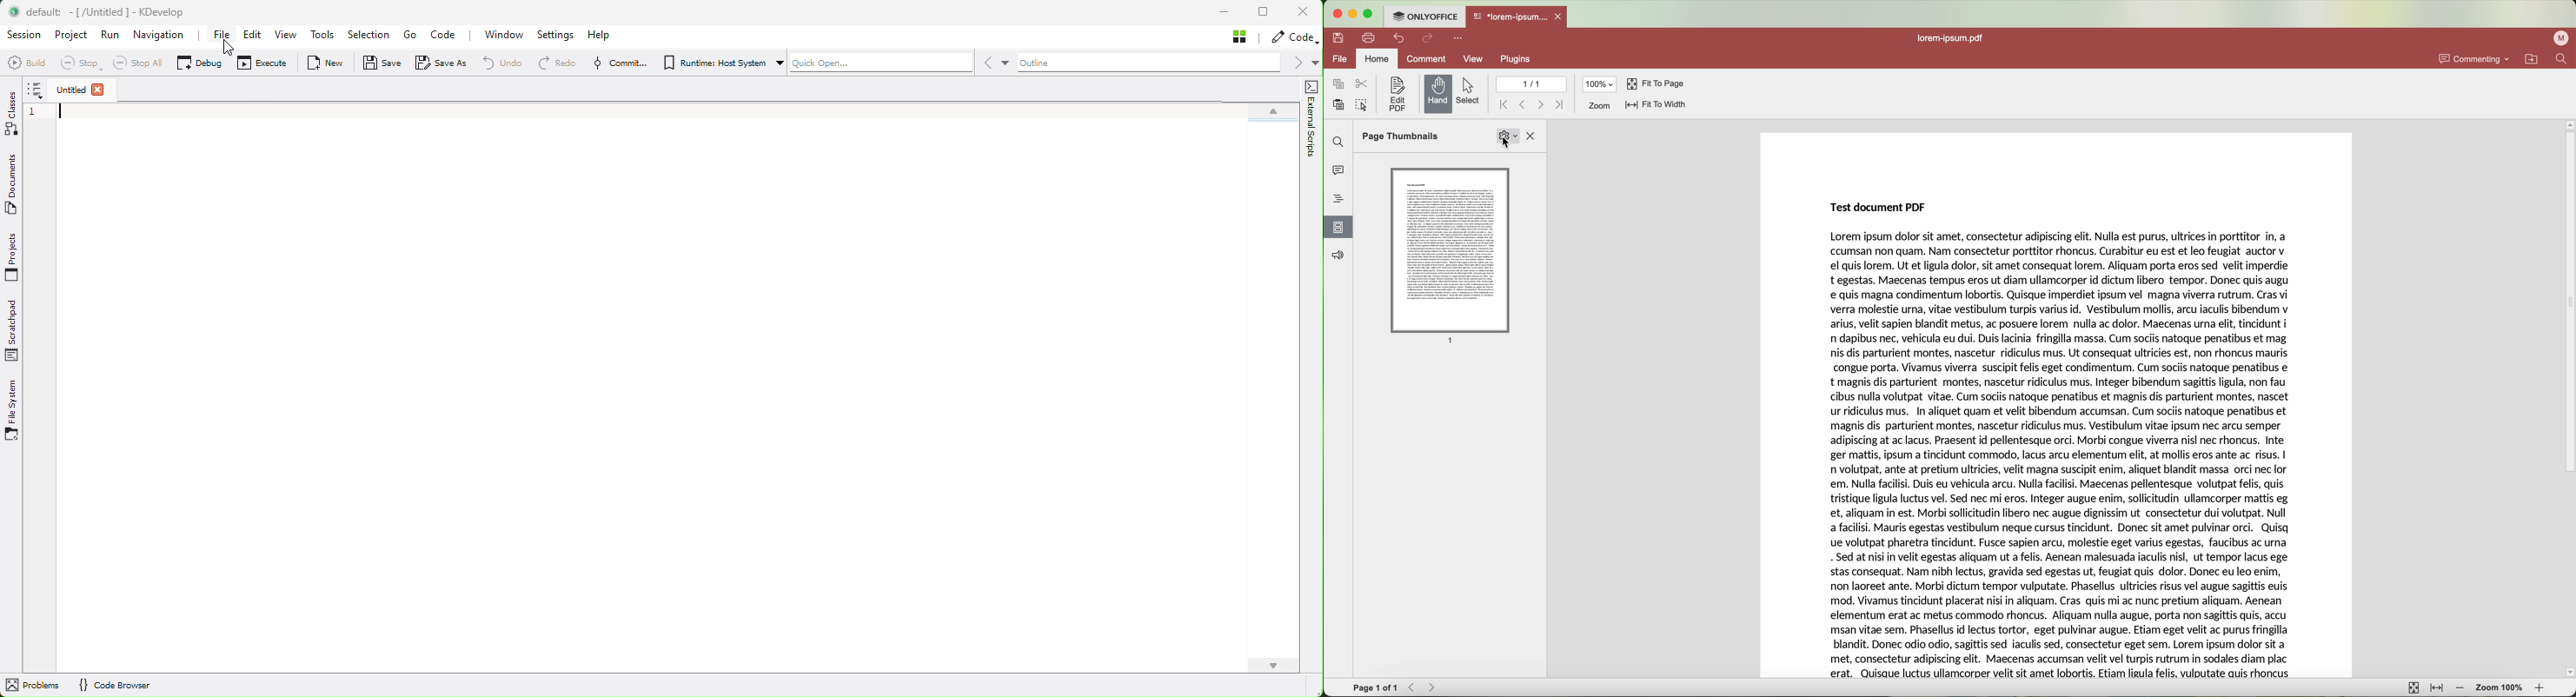 This screenshot has height=700, width=2576. Describe the element at coordinates (1428, 59) in the screenshot. I see `comment` at that location.